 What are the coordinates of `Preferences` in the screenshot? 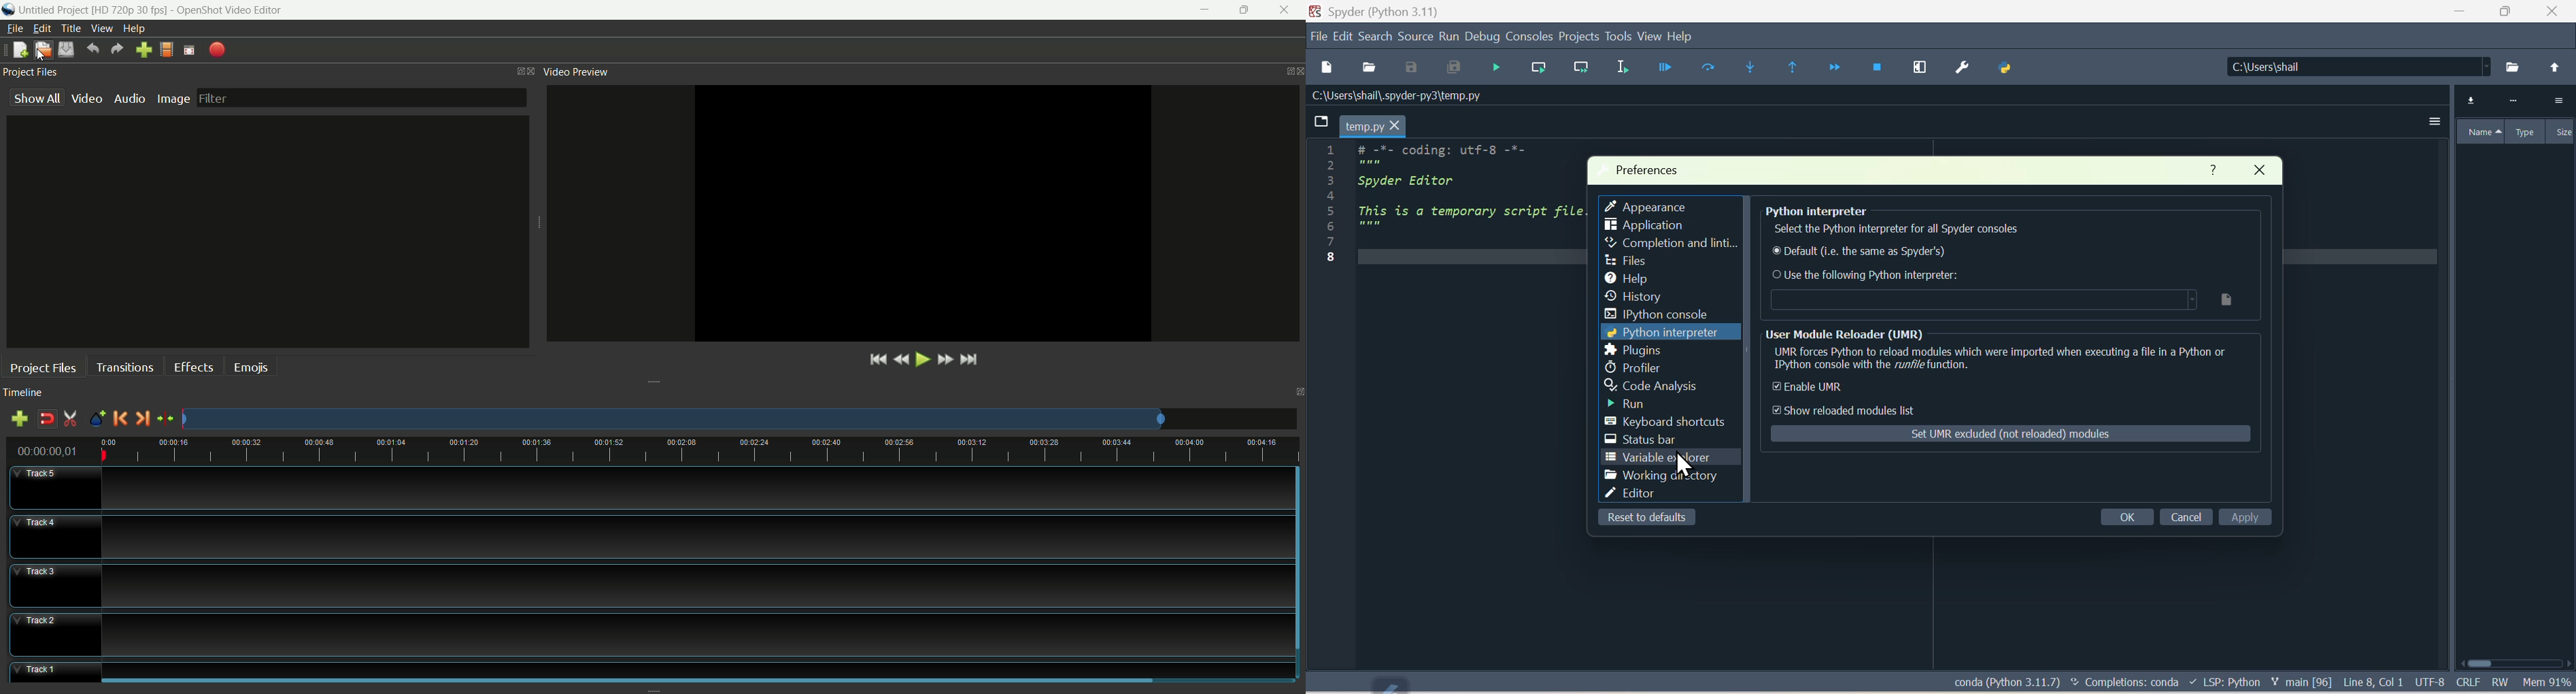 It's located at (1964, 67).